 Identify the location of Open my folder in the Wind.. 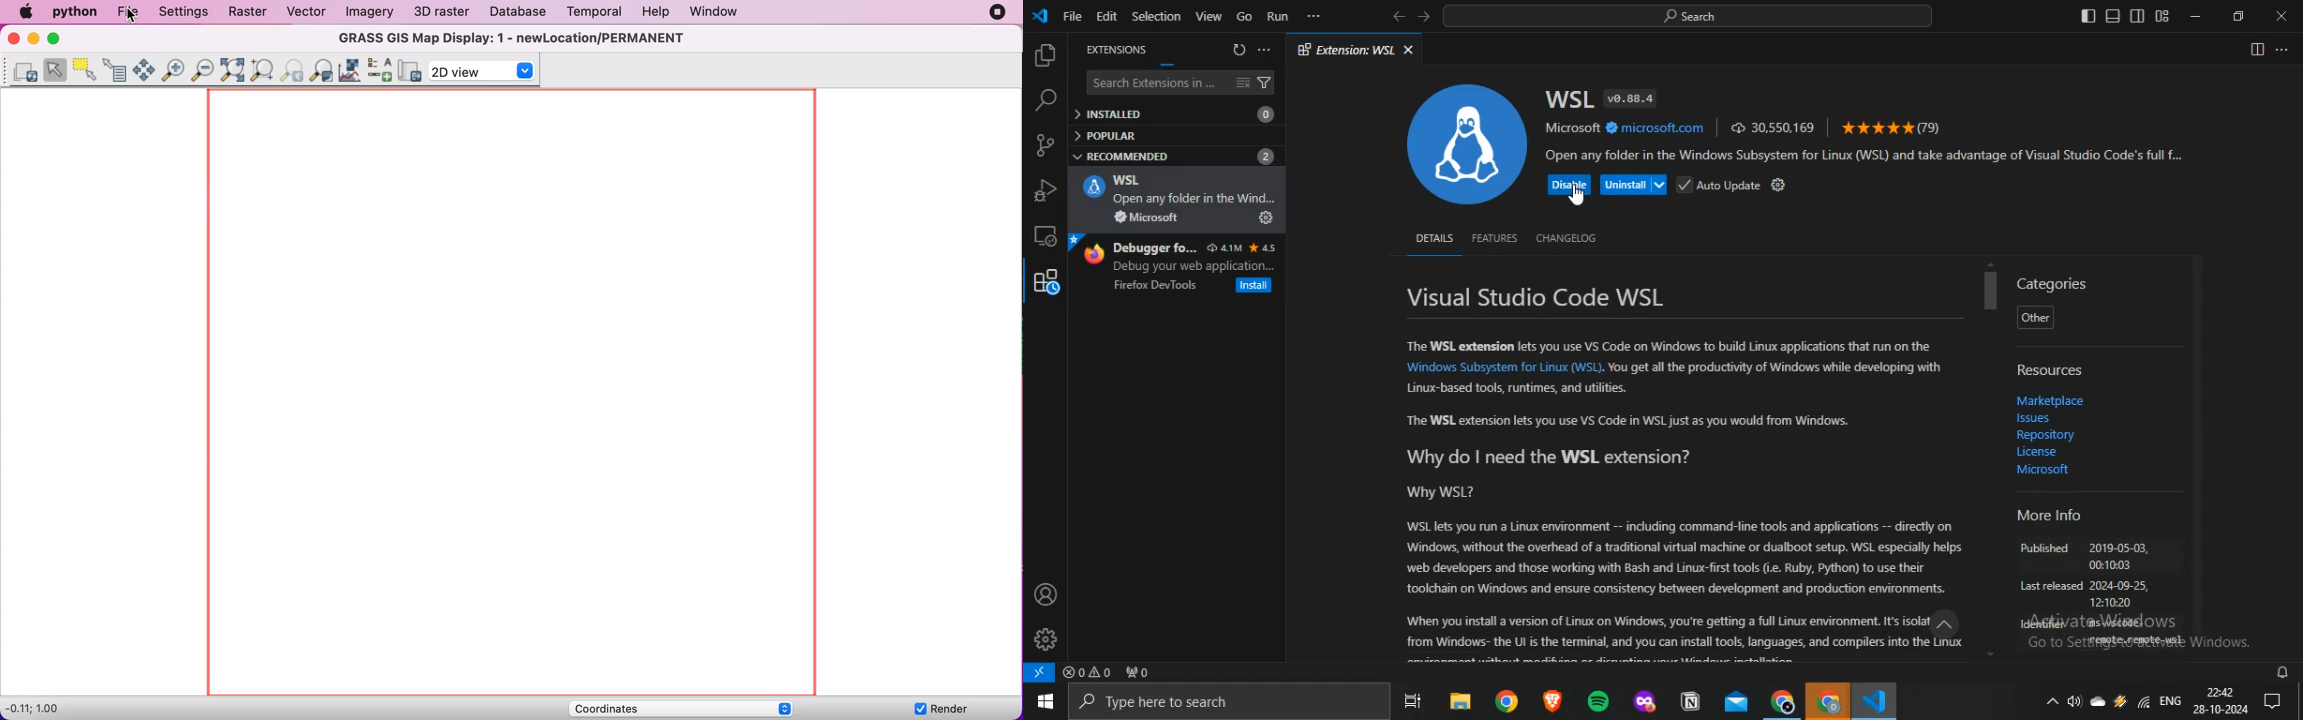
(1196, 199).